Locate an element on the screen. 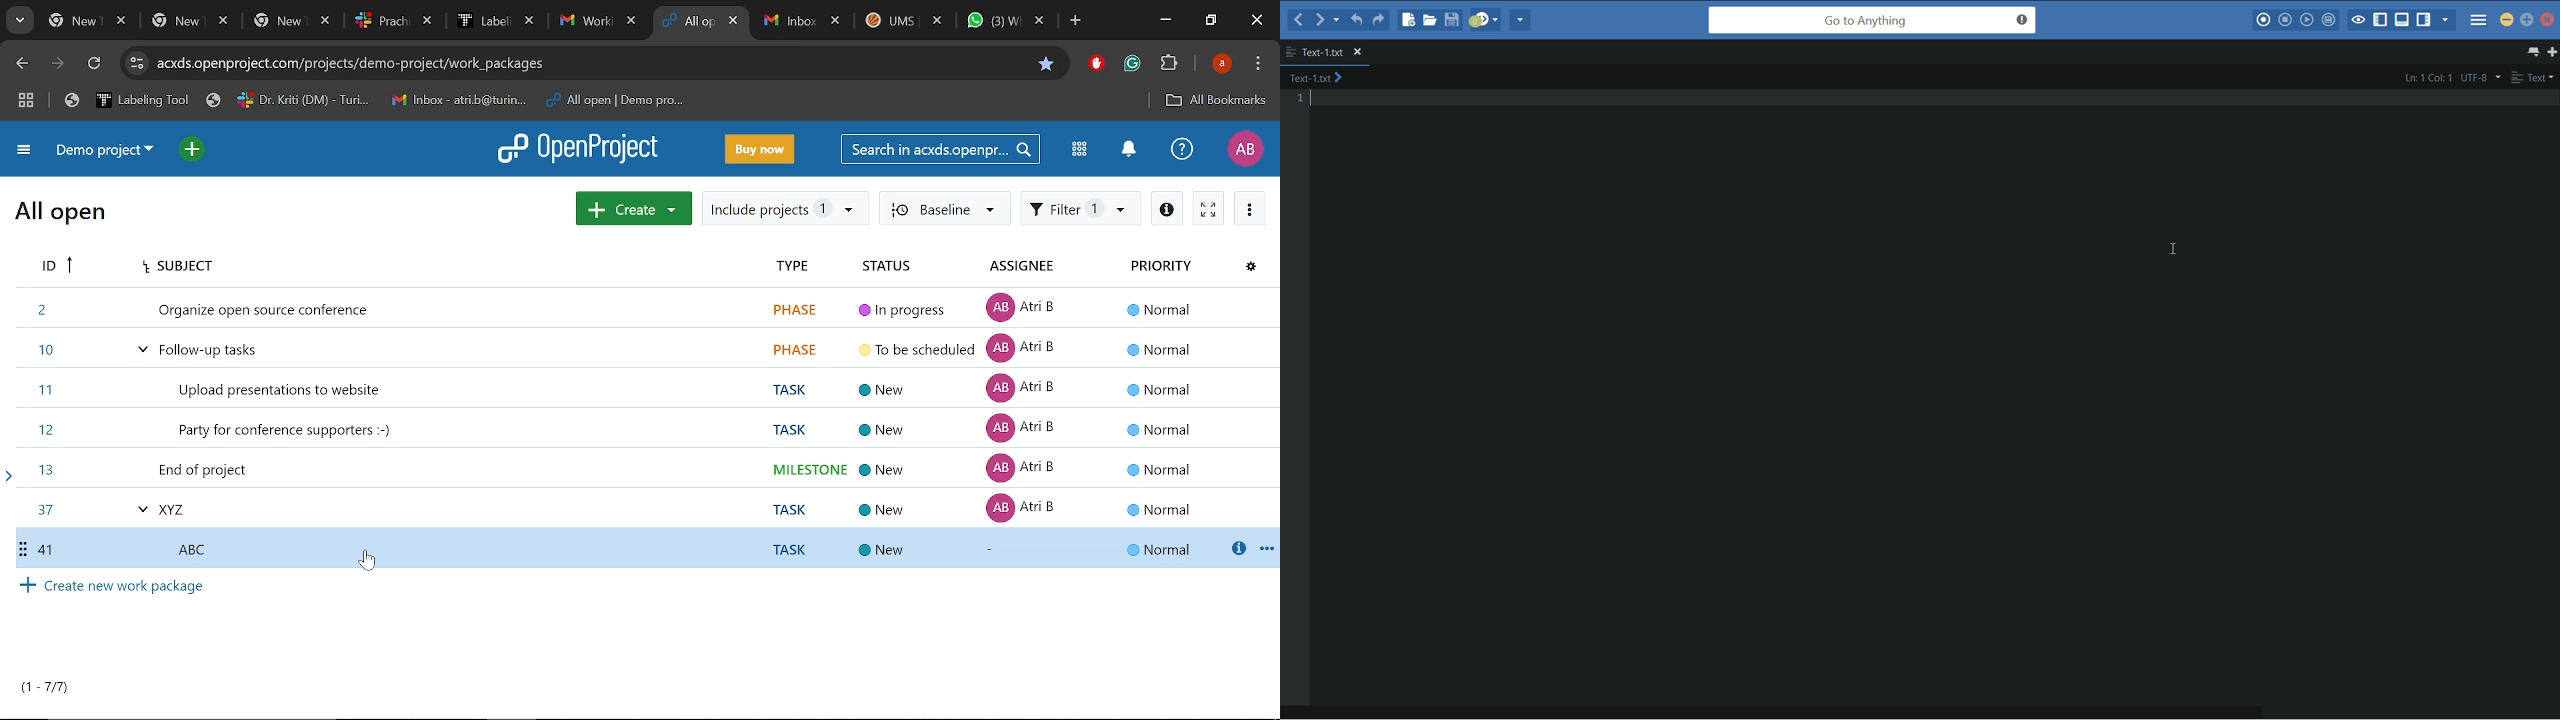 This screenshot has height=728, width=2576. Cite address is located at coordinates (358, 64).